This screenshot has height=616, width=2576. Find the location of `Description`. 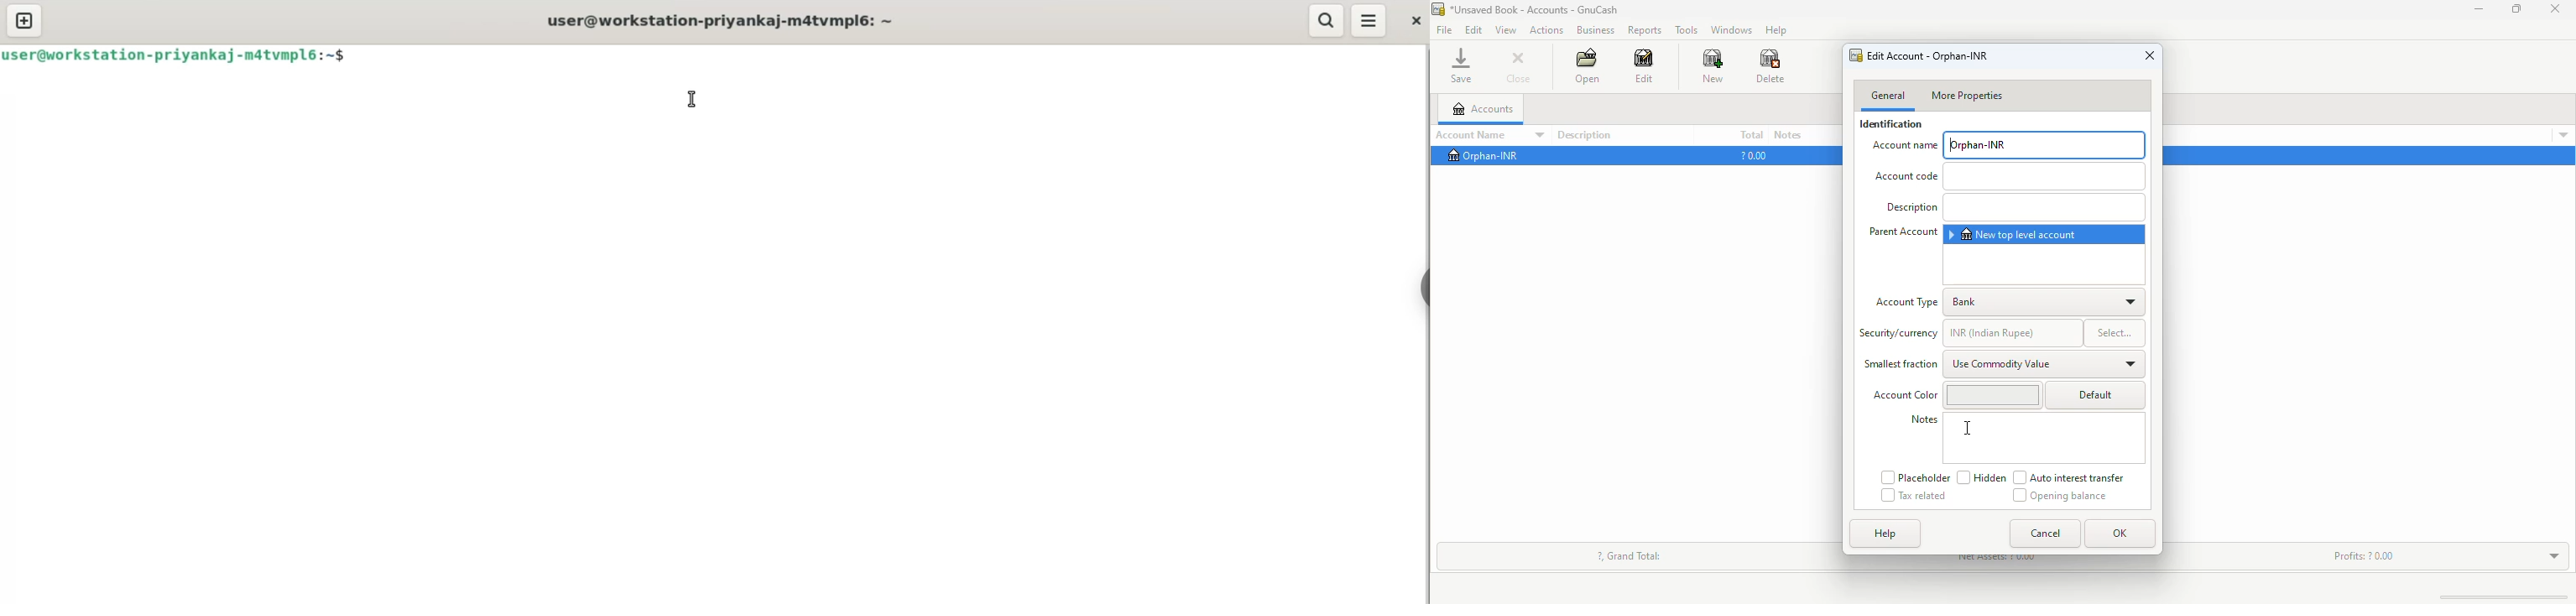

Description is located at coordinates (1911, 207).